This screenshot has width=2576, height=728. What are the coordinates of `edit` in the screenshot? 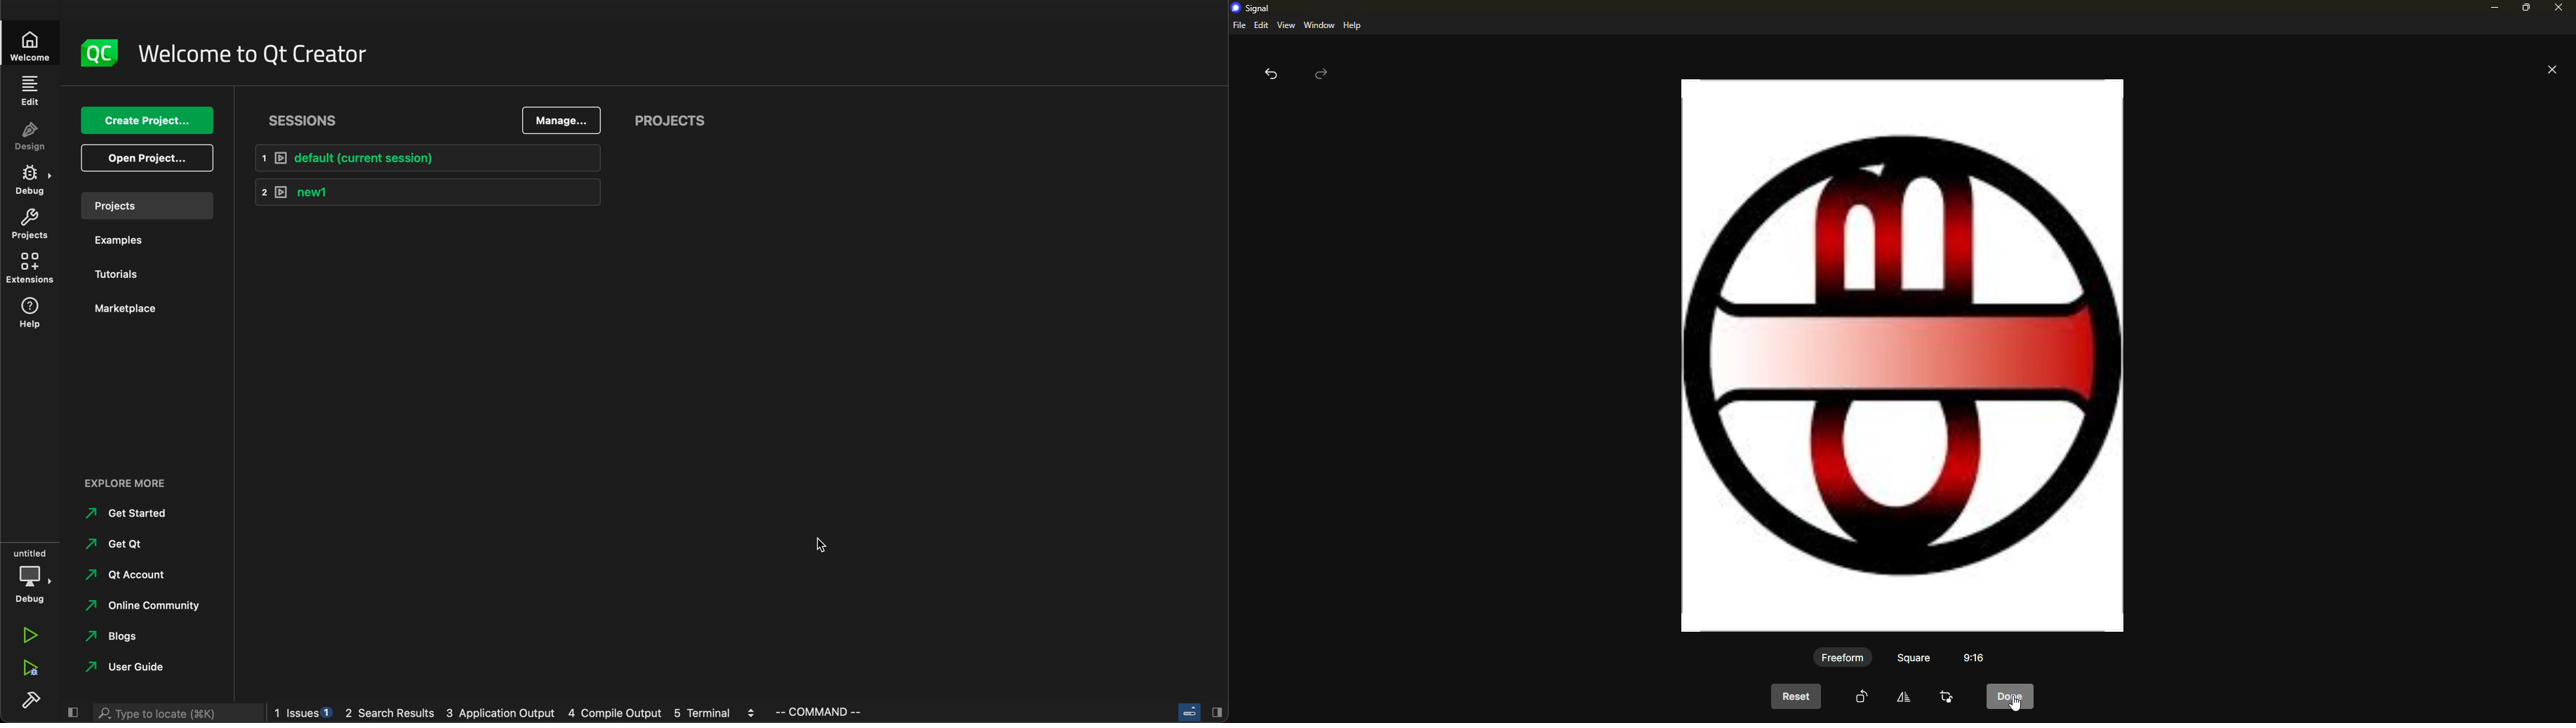 It's located at (1261, 25).